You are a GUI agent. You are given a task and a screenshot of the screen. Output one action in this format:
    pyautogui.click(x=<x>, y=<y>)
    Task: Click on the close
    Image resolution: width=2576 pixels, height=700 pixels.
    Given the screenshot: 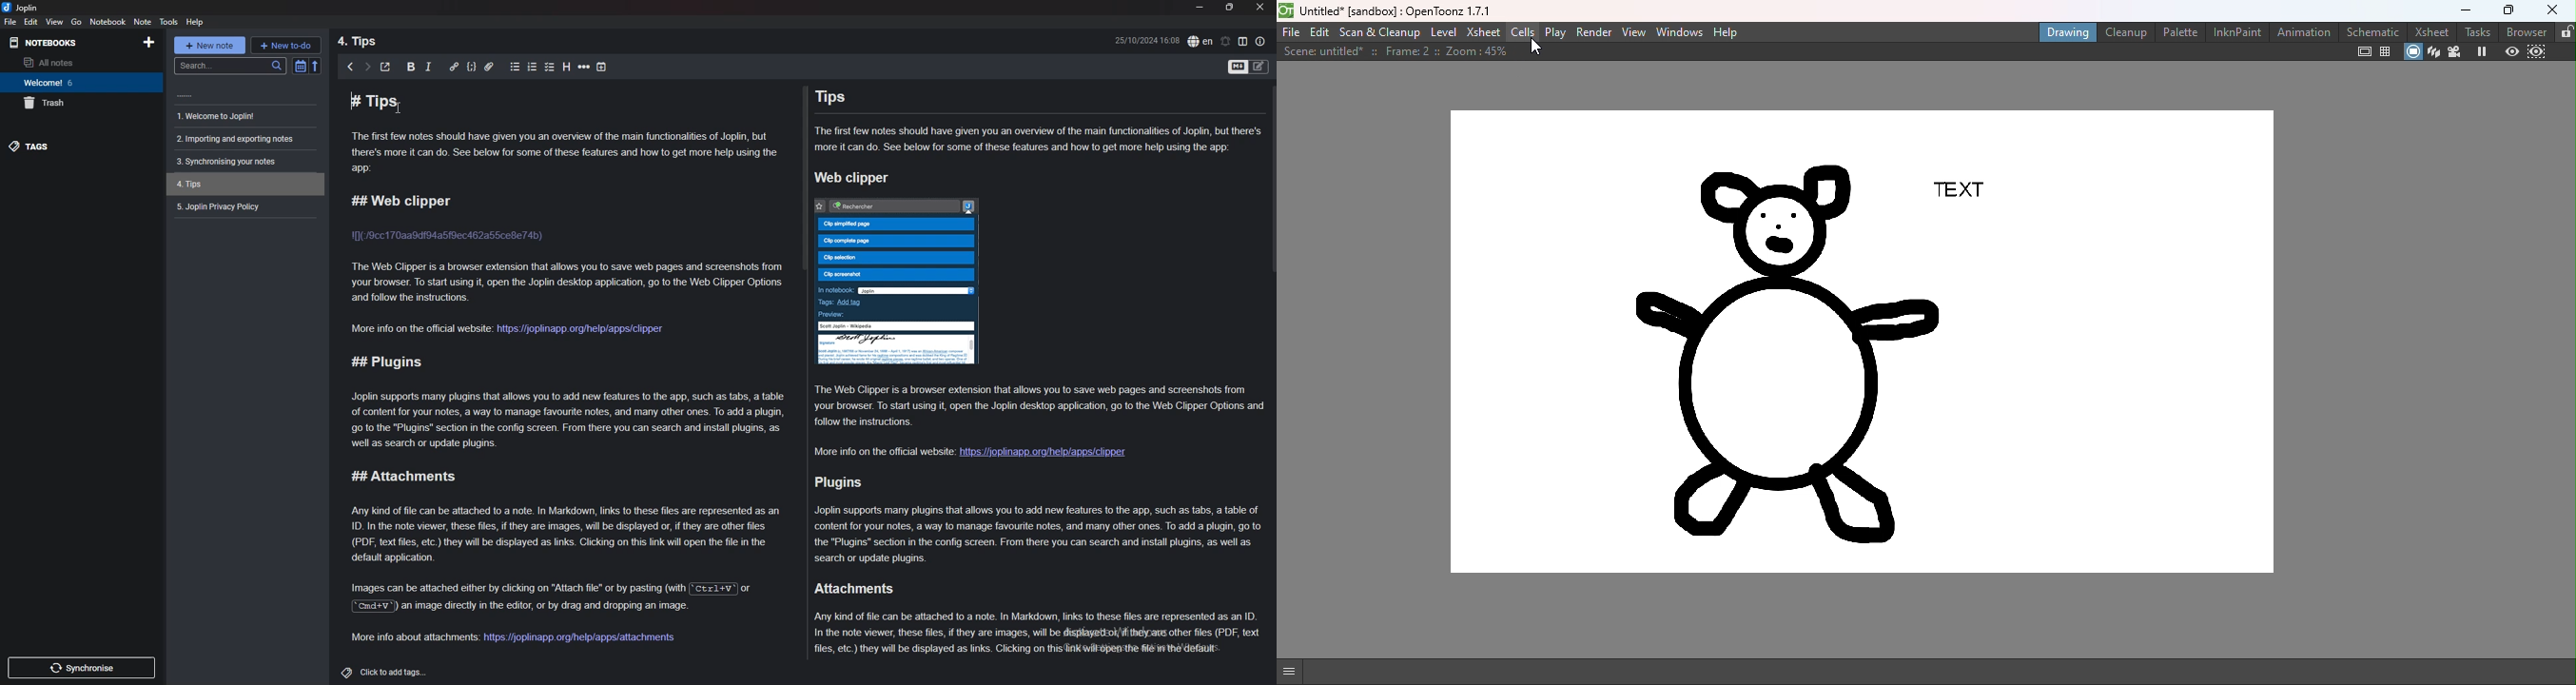 What is the action you would take?
    pyautogui.click(x=1261, y=7)
    